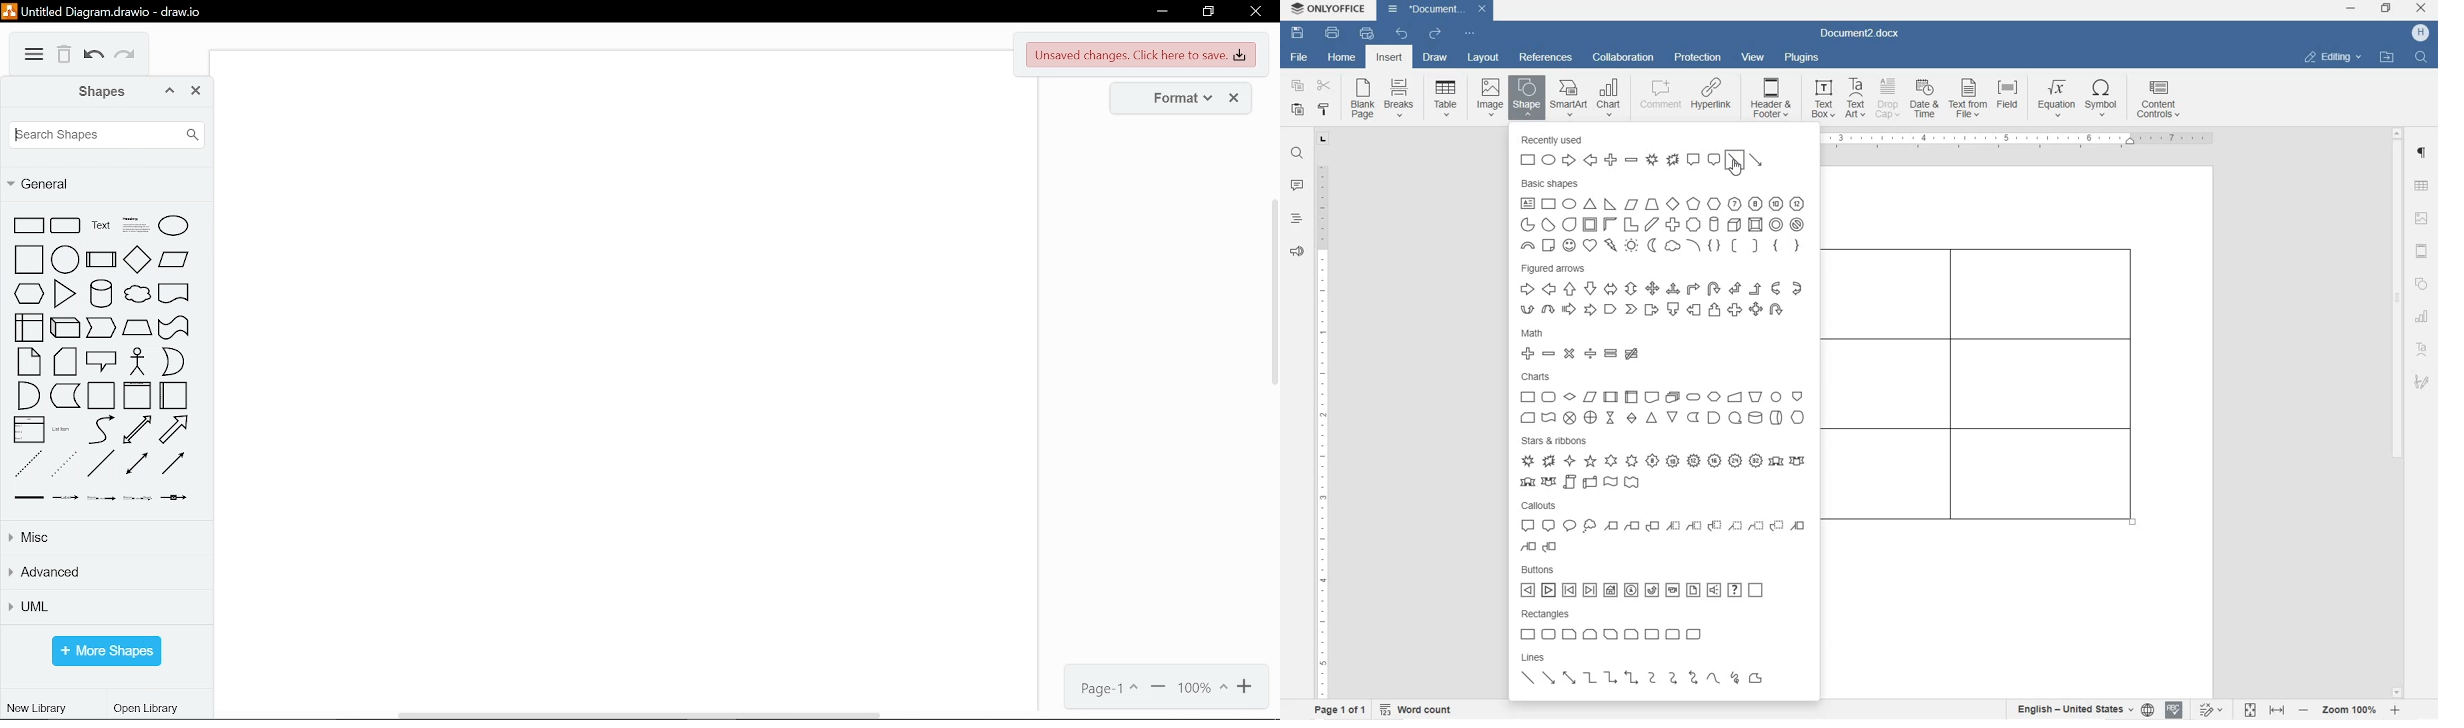 The image size is (2464, 728). I want to click on general, so click(103, 183).